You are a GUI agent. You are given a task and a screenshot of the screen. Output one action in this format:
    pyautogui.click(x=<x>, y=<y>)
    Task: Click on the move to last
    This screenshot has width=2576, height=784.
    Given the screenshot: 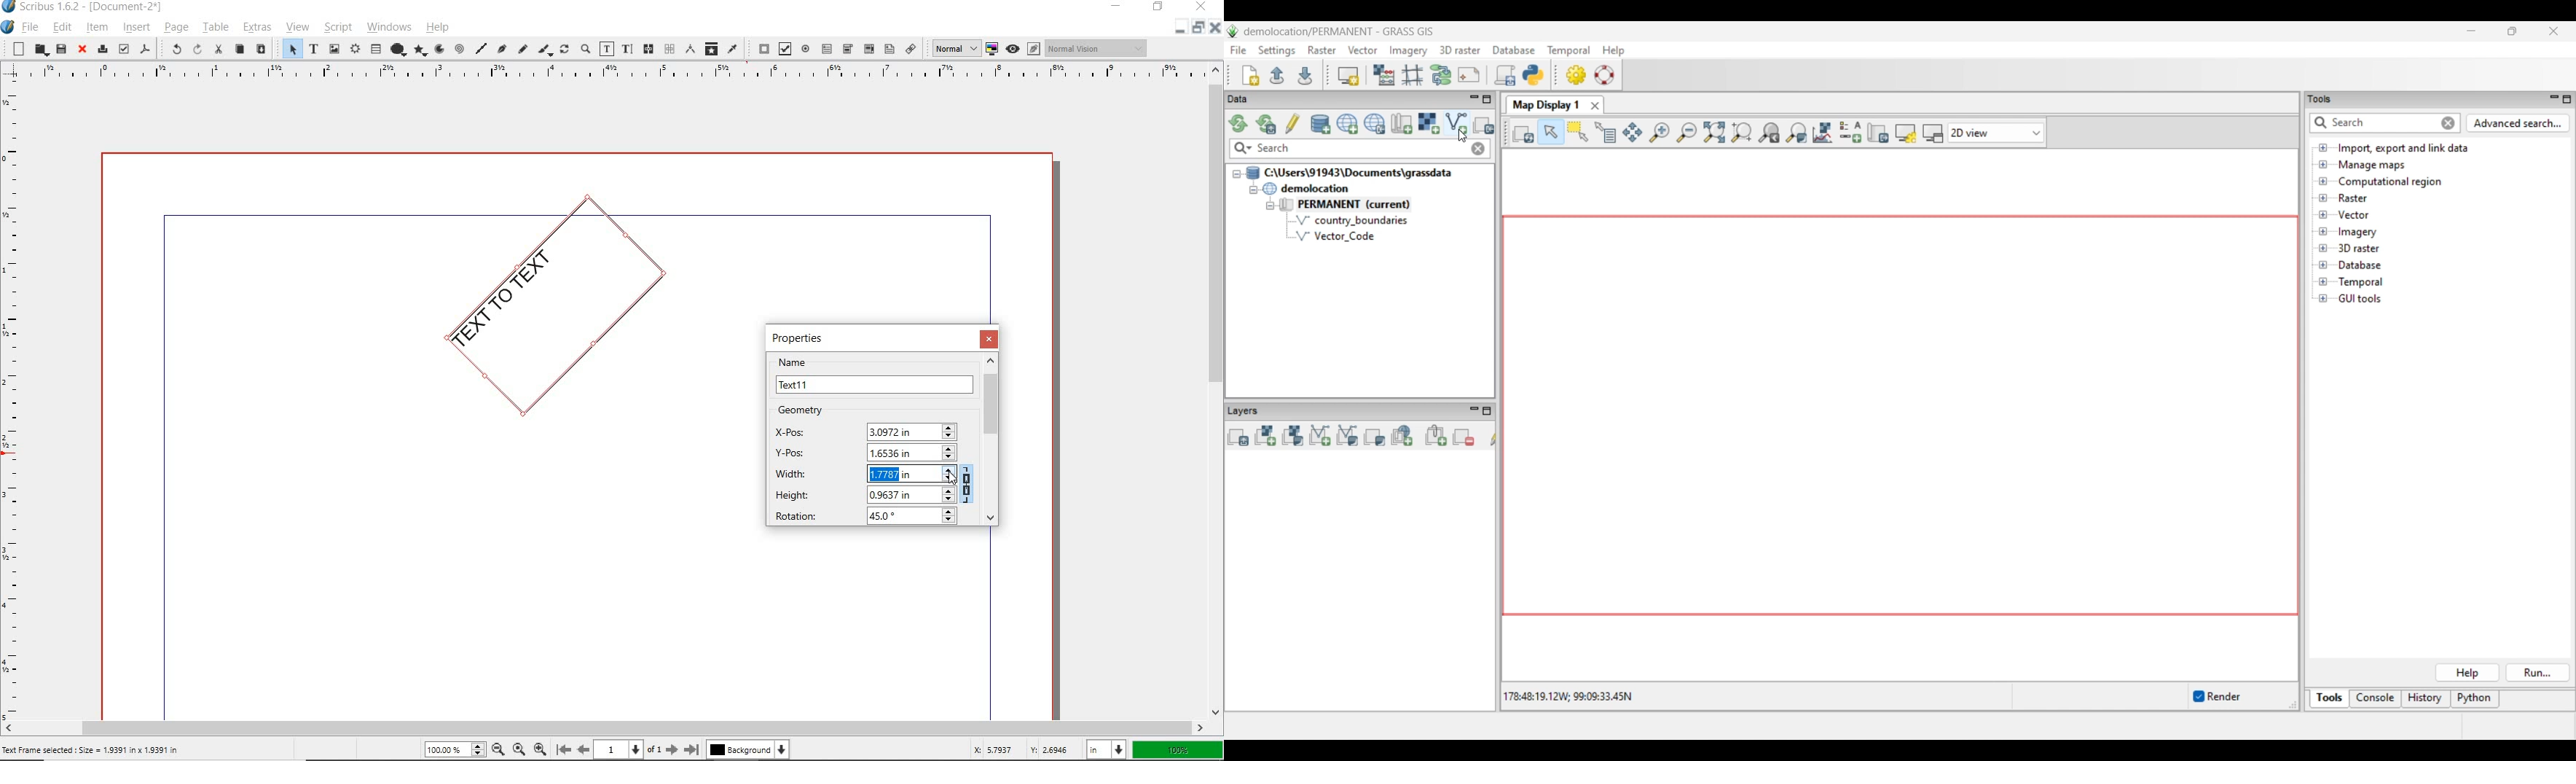 What is the action you would take?
    pyautogui.click(x=694, y=751)
    